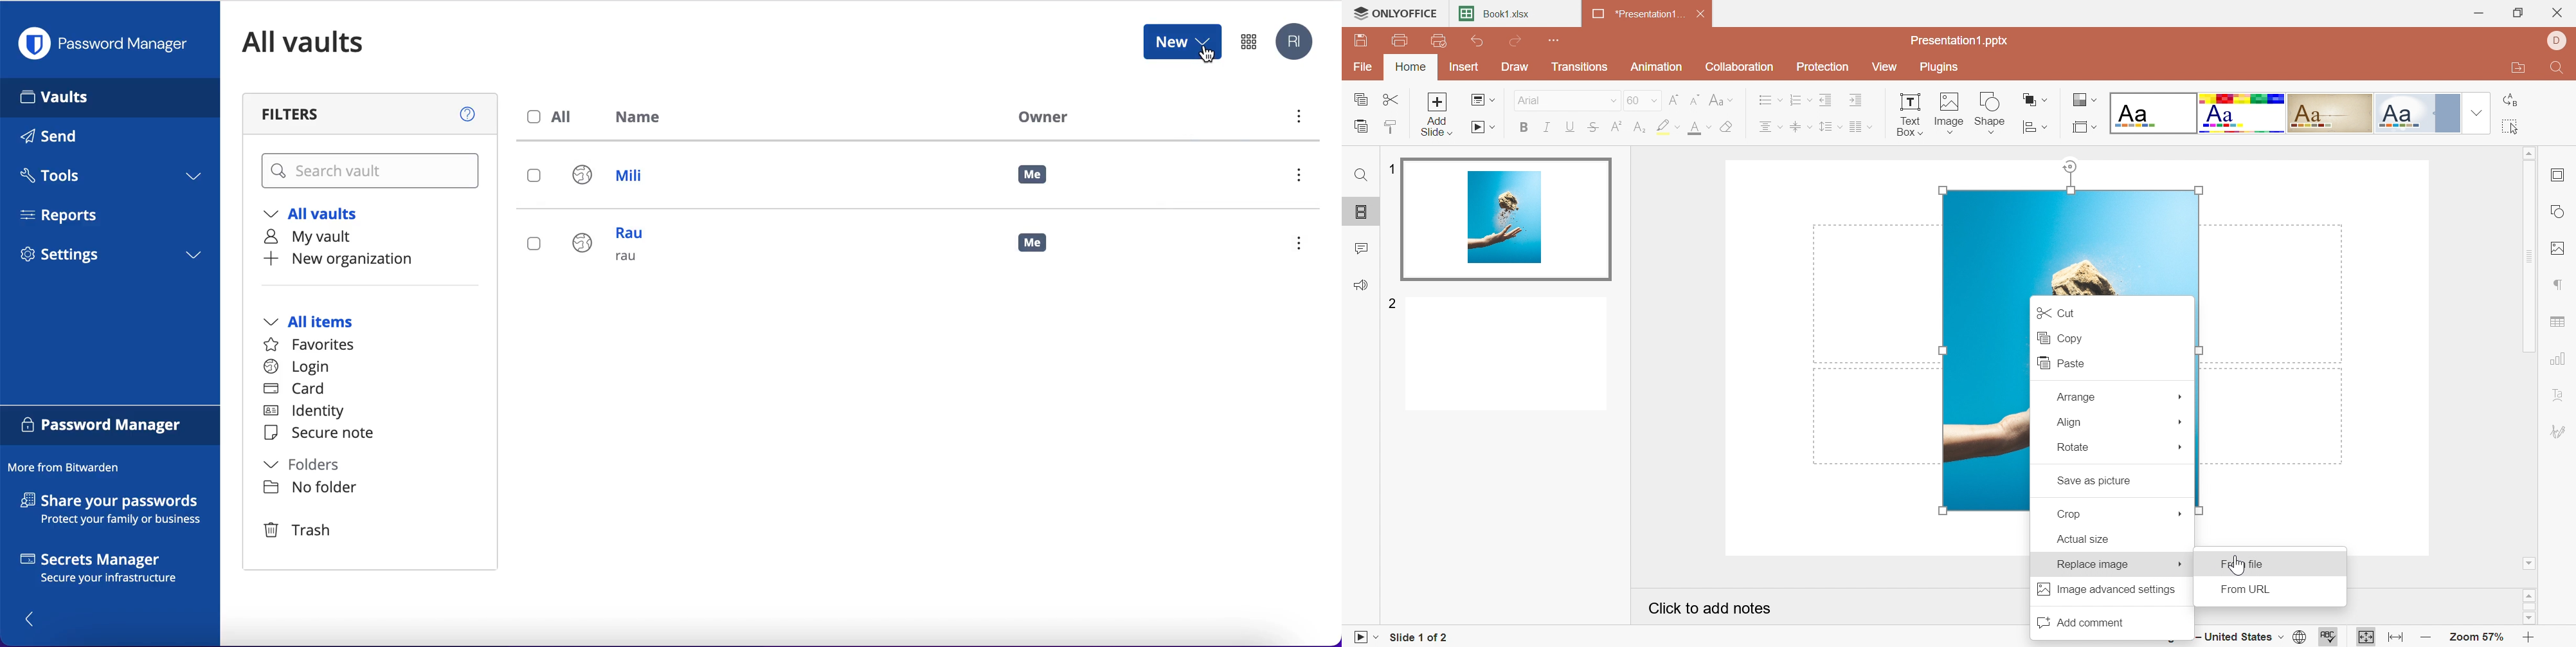  I want to click on table settings, so click(2560, 322).